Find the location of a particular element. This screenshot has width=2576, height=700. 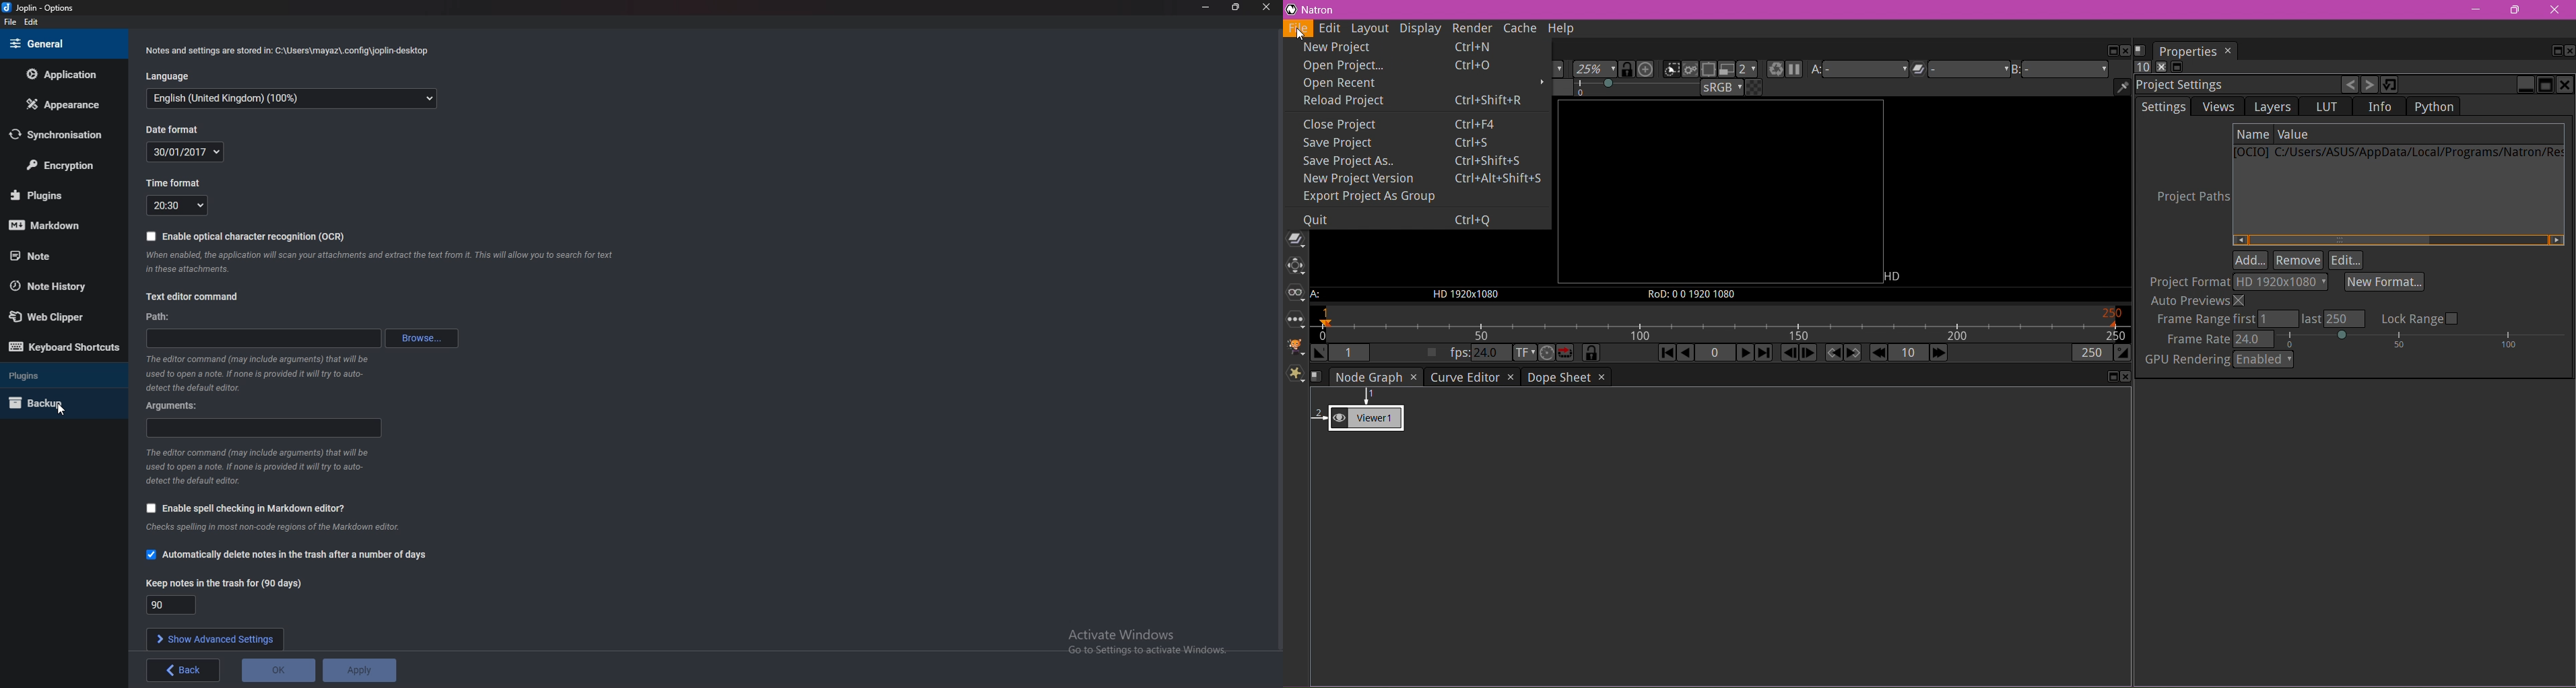

Arguments is located at coordinates (168, 407).